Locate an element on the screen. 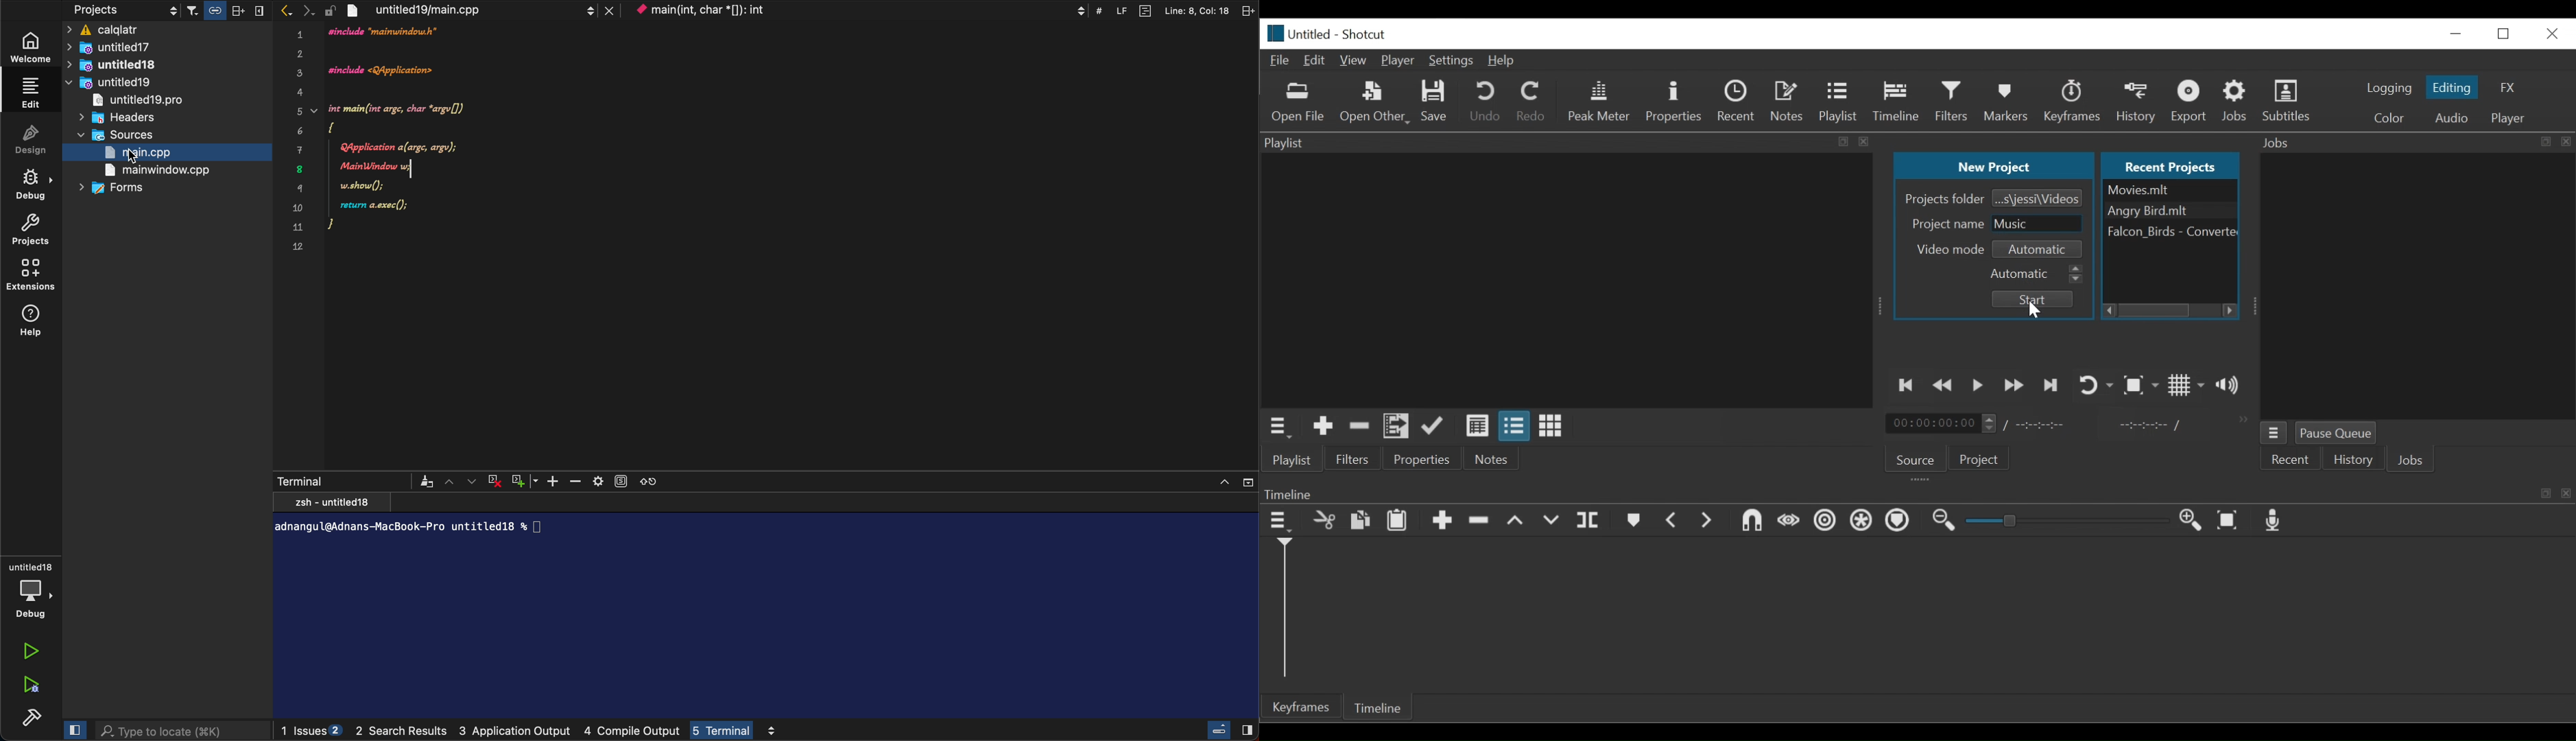 The width and height of the screenshot is (2576, 756). Zoom Timeline in is located at coordinates (2194, 521).